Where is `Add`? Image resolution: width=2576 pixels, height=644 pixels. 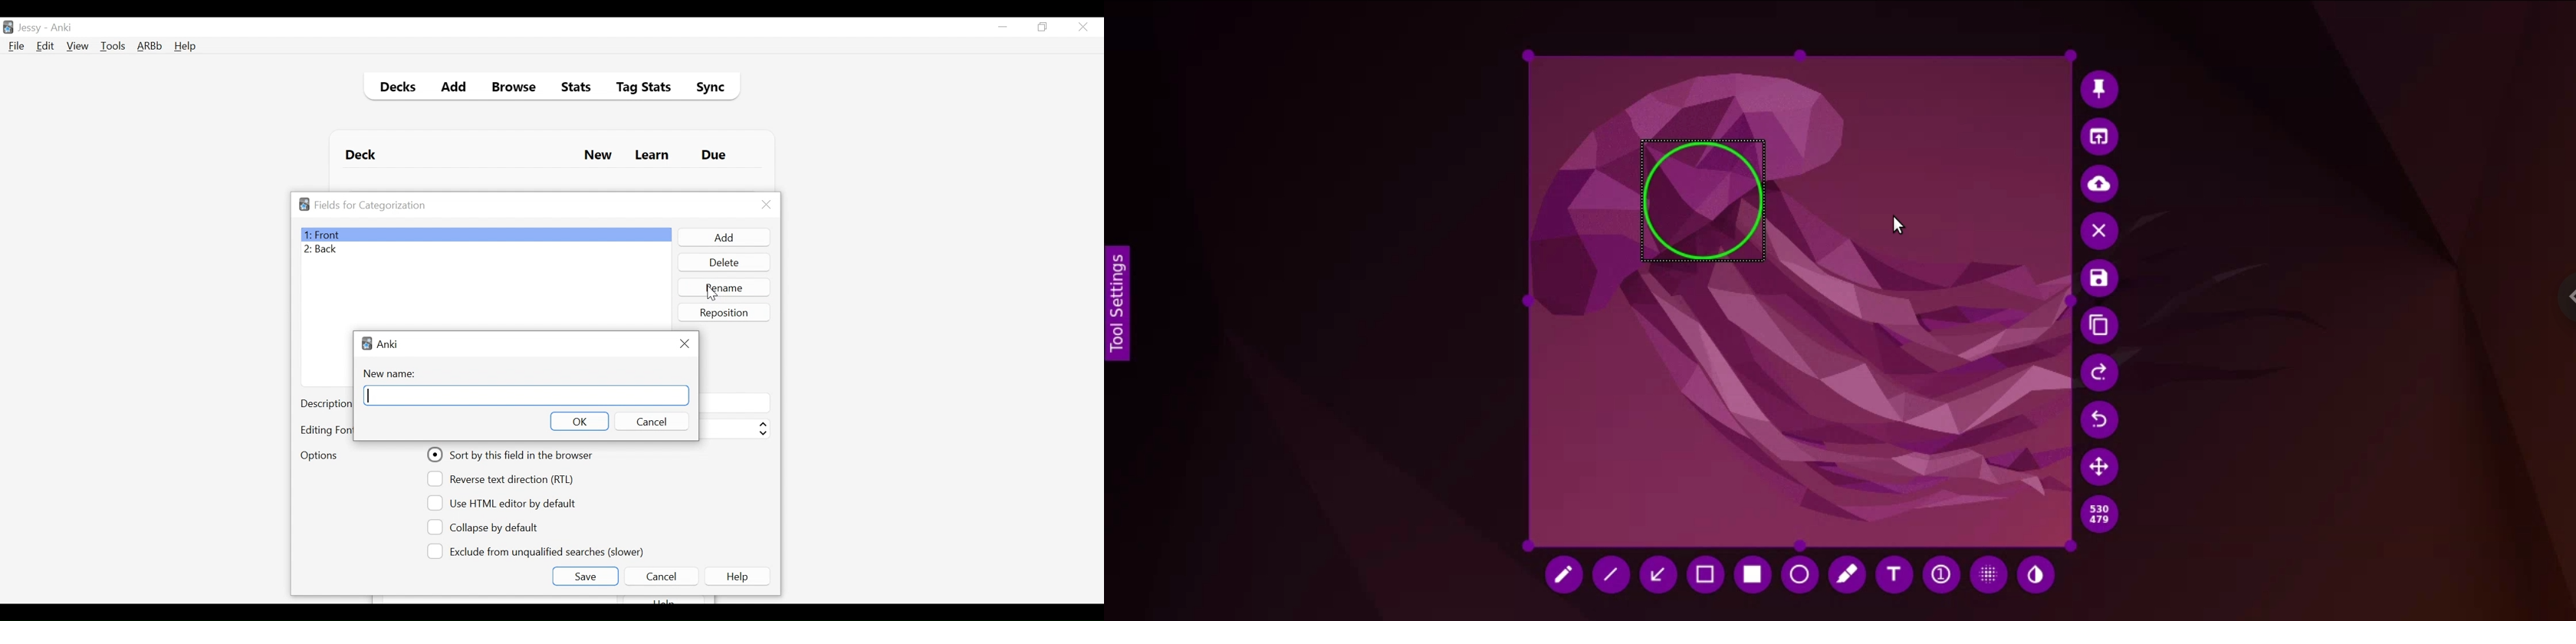 Add is located at coordinates (723, 237).